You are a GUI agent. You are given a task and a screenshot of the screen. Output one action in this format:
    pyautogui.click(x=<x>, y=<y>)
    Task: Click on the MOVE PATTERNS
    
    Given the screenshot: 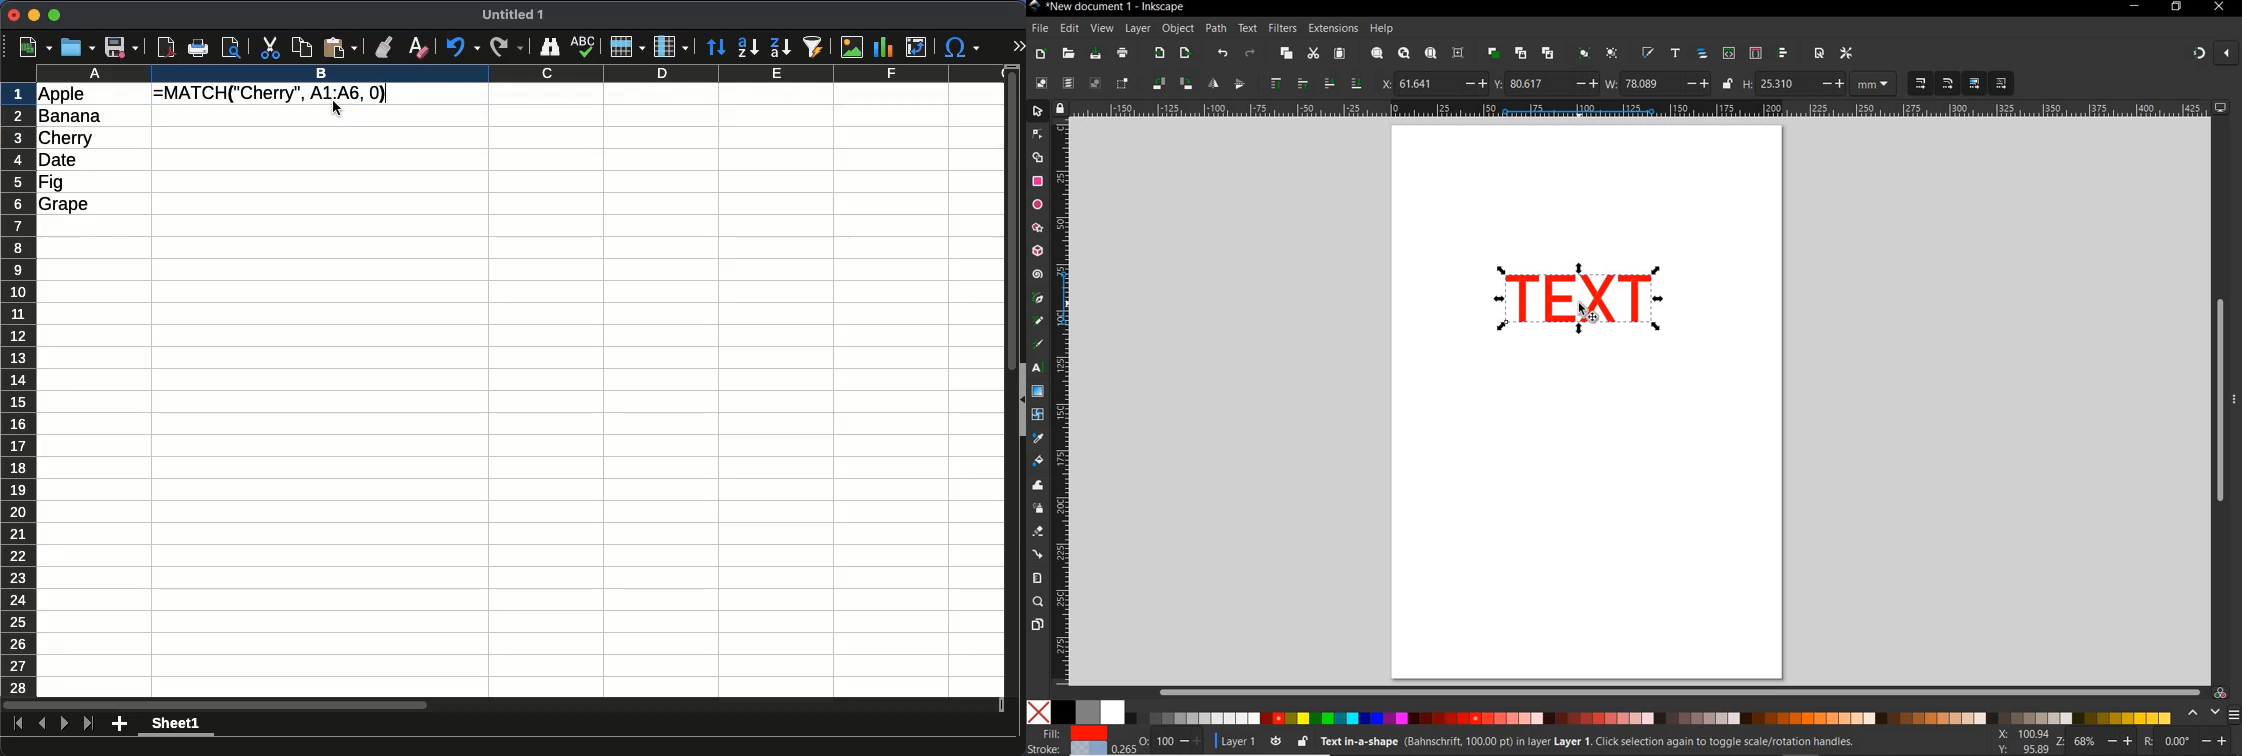 What is the action you would take?
    pyautogui.click(x=2001, y=84)
    